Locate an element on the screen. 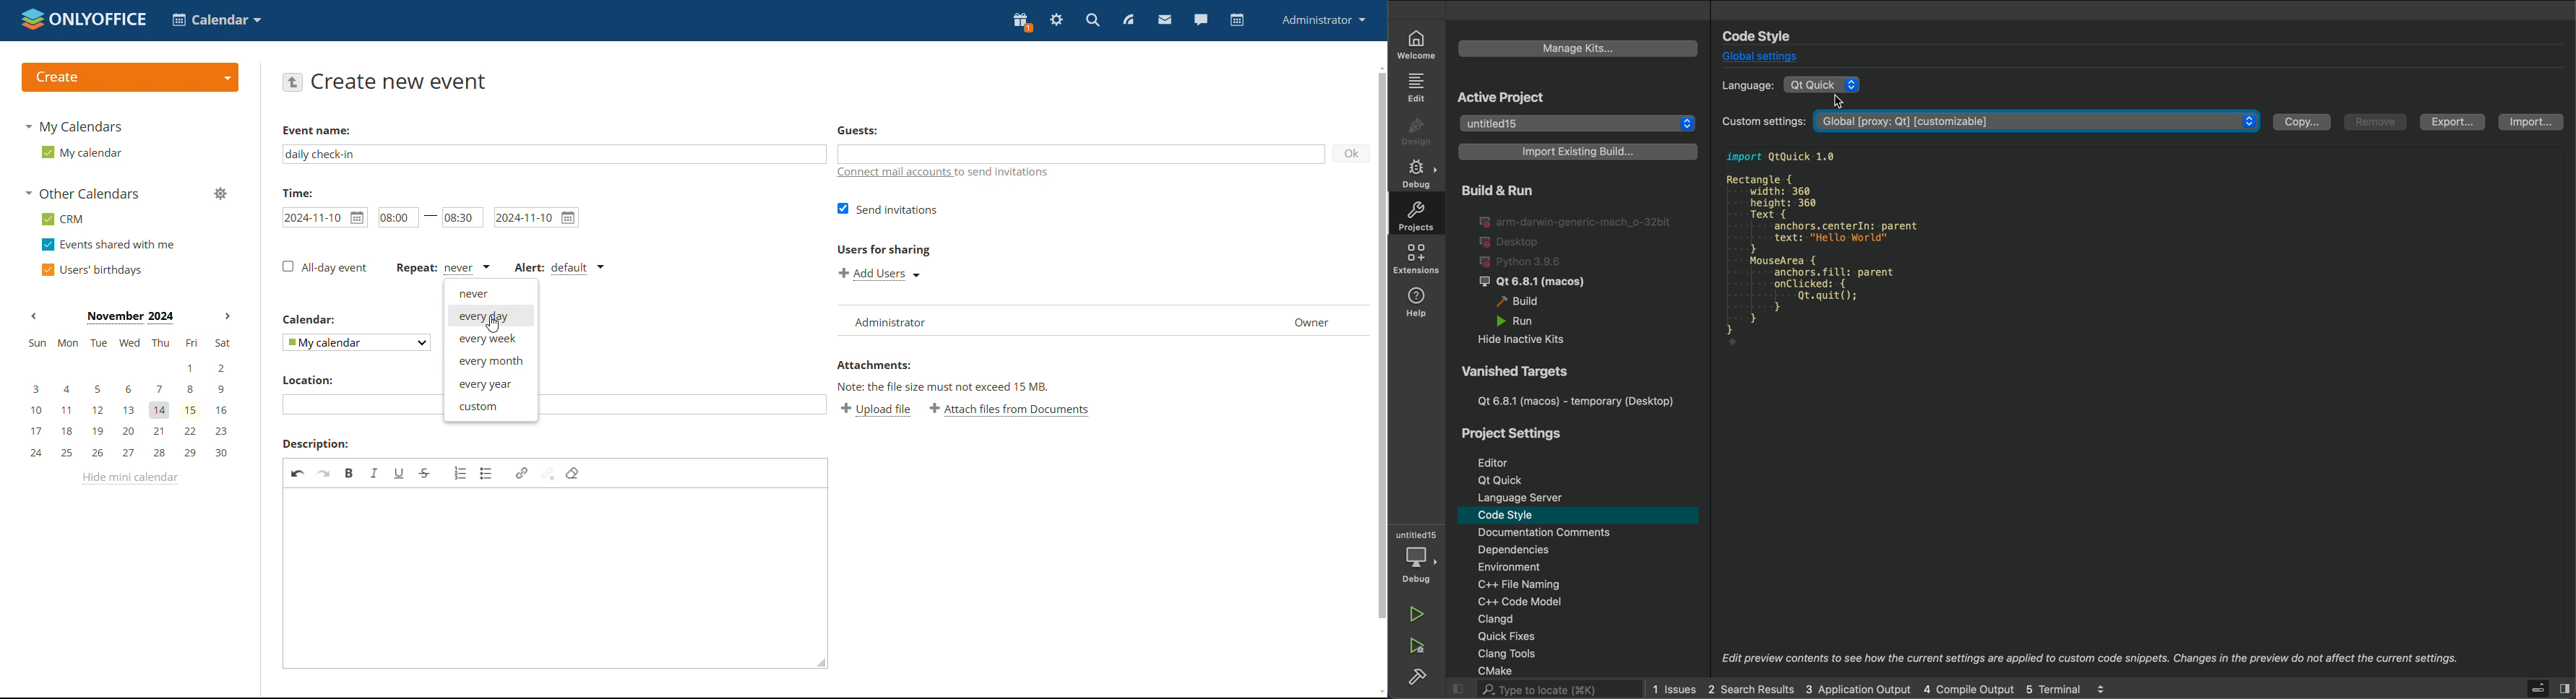 The height and width of the screenshot is (700, 2576). strikethrough is located at coordinates (425, 472).